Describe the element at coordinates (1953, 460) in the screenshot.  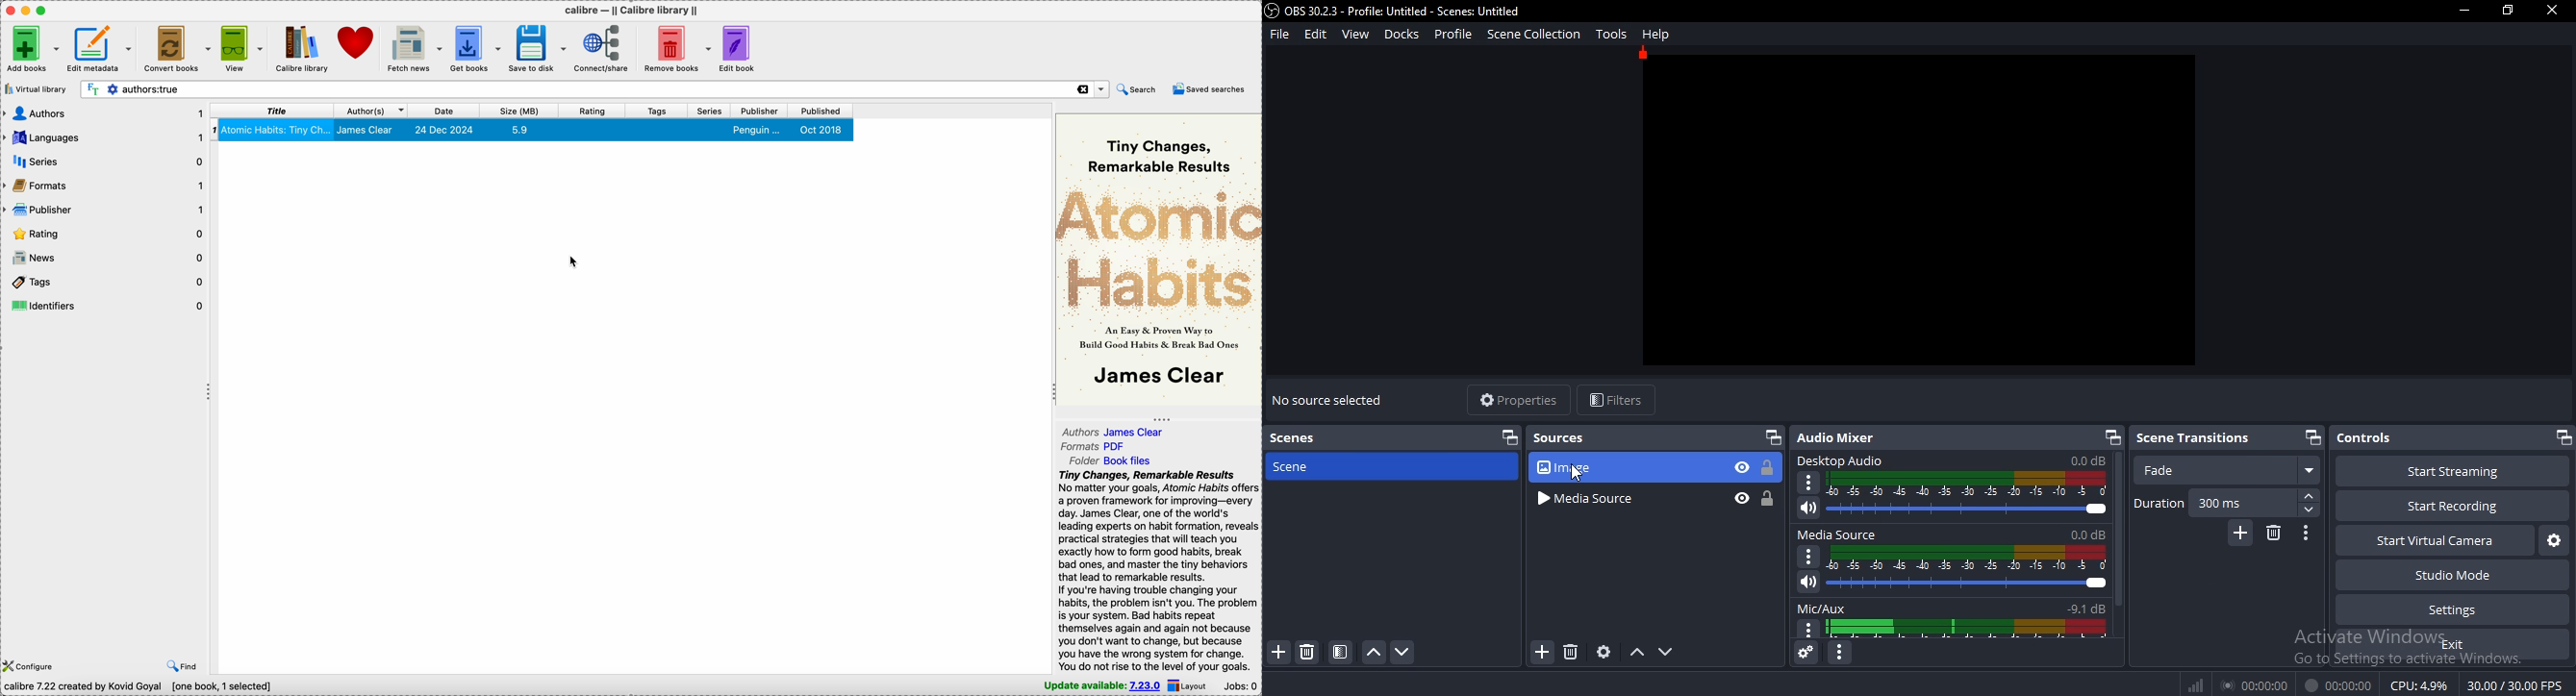
I see `desktop audio` at that location.